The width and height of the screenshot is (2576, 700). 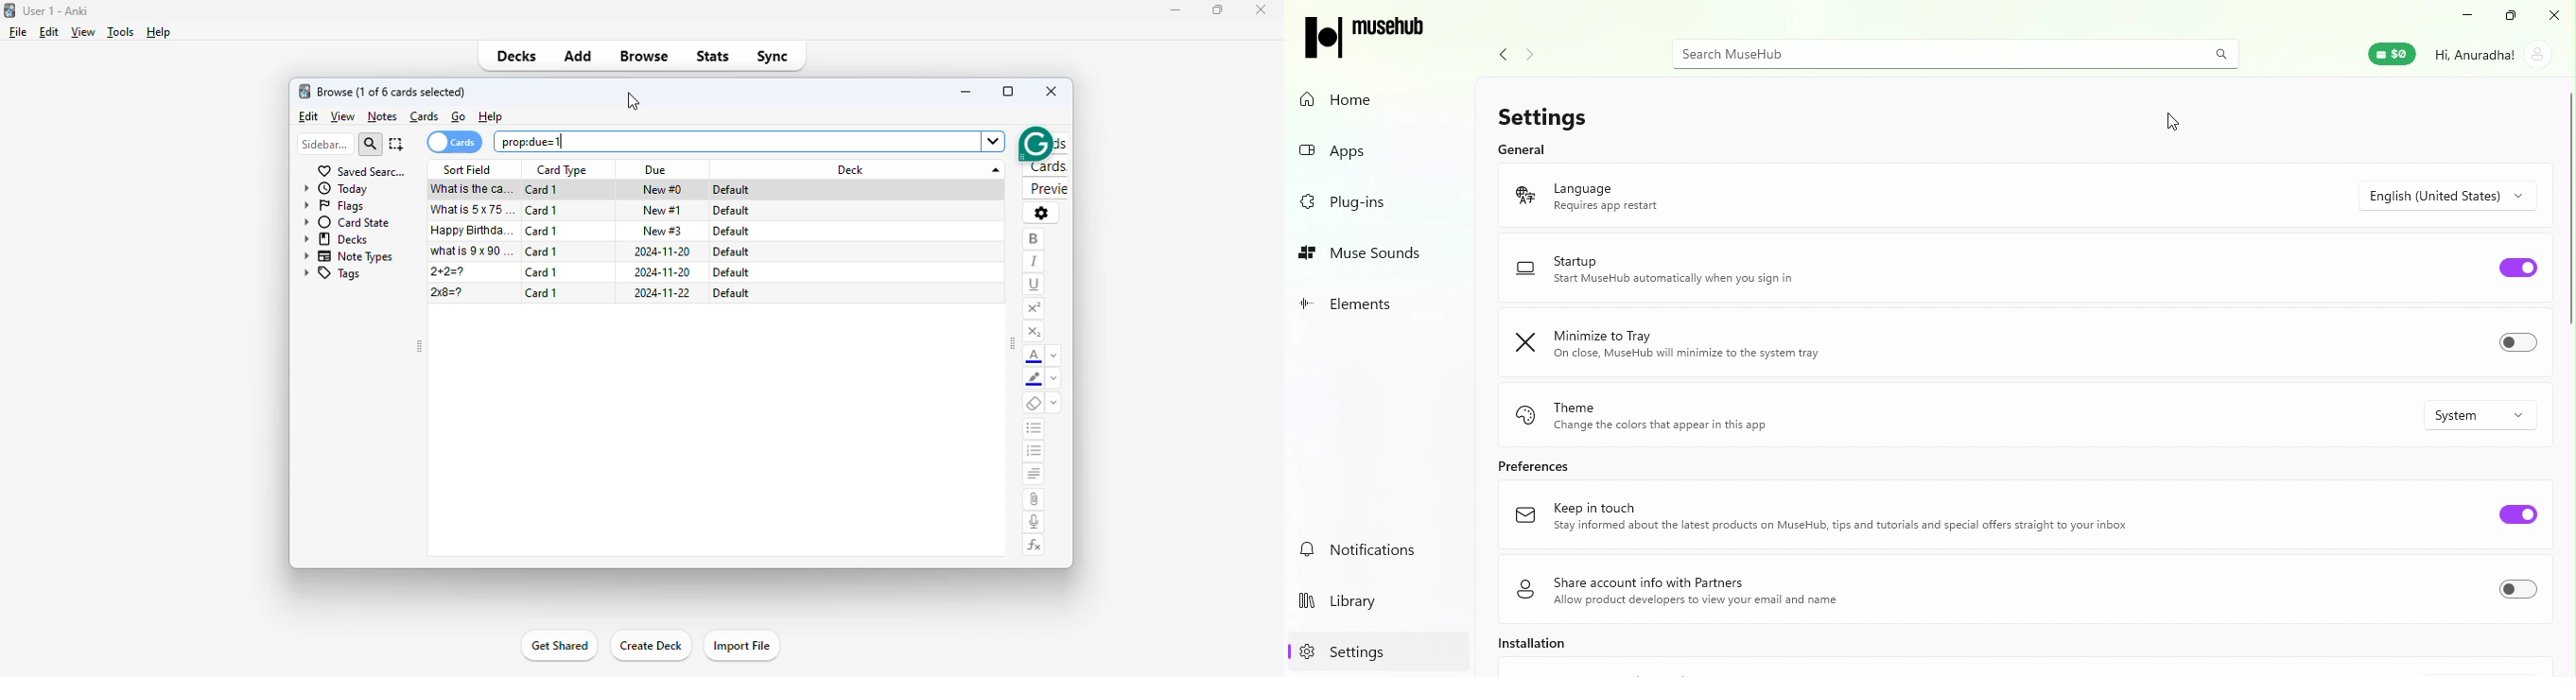 I want to click on alignment, so click(x=1035, y=475).